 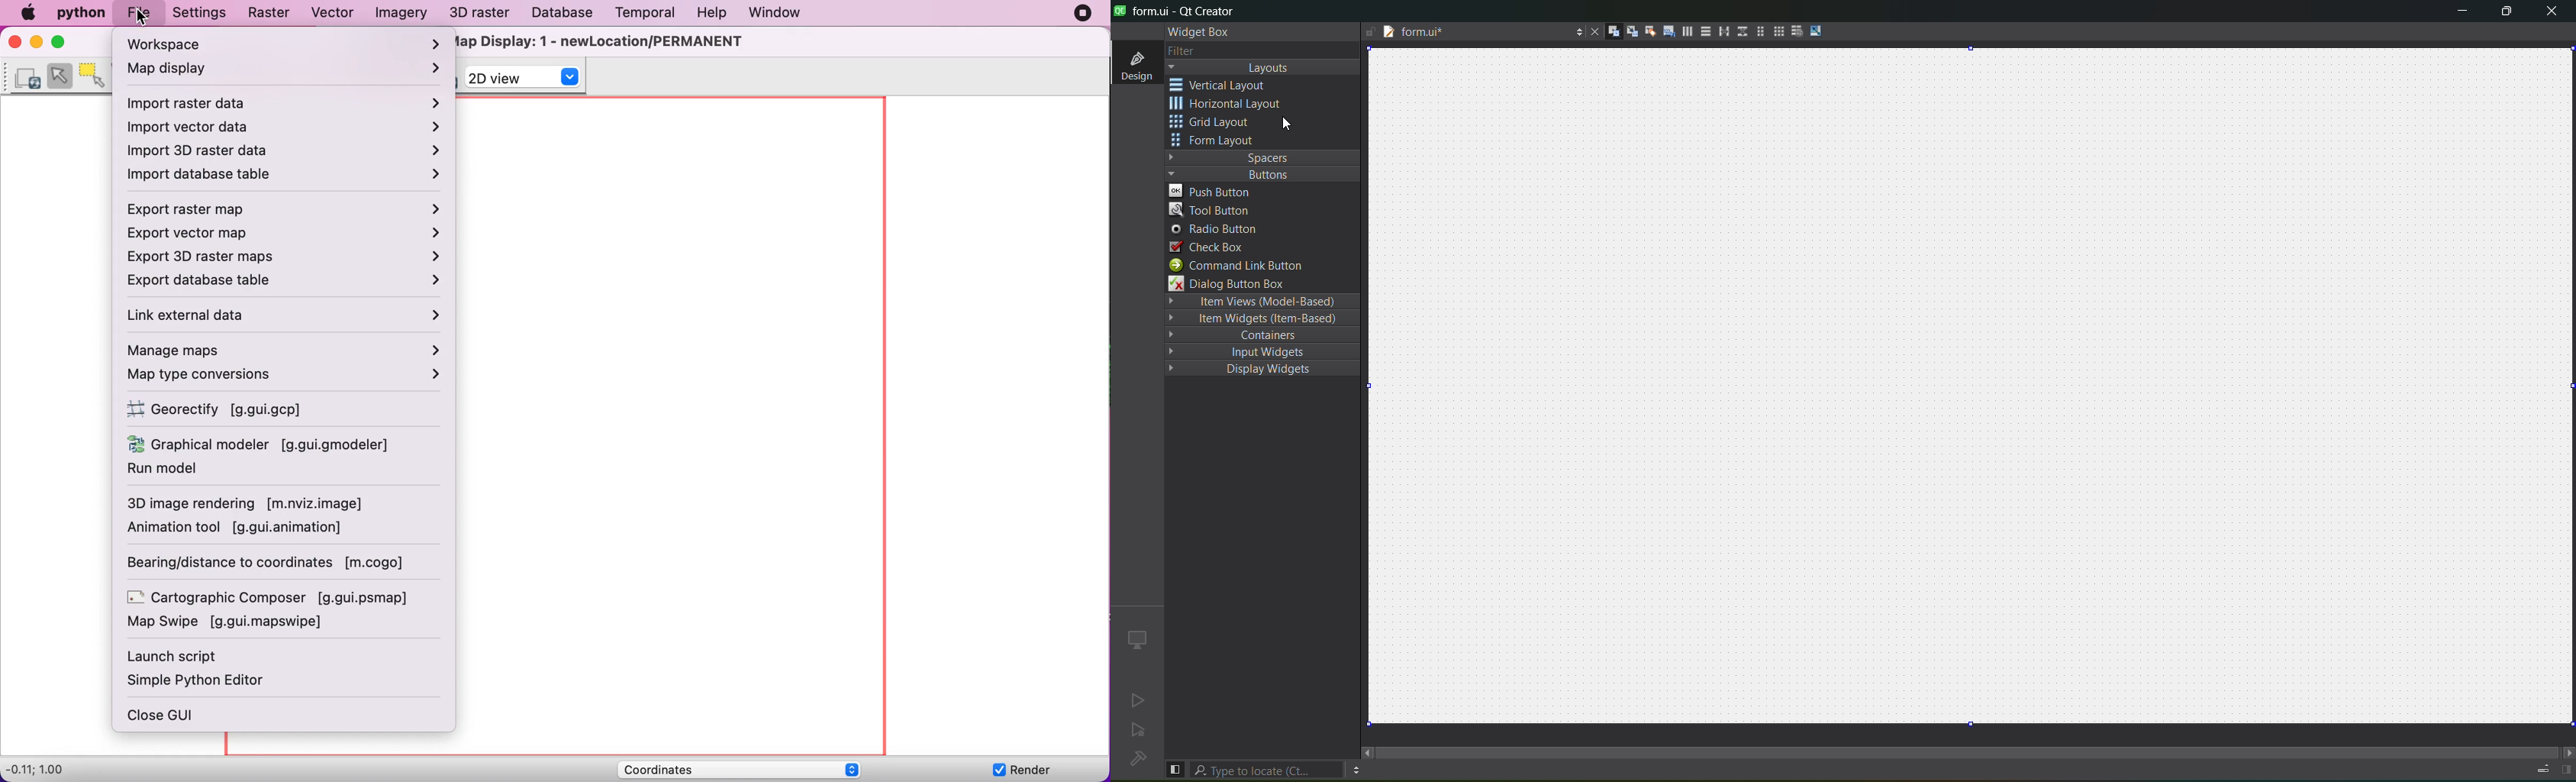 I want to click on maximize, so click(x=2504, y=13).